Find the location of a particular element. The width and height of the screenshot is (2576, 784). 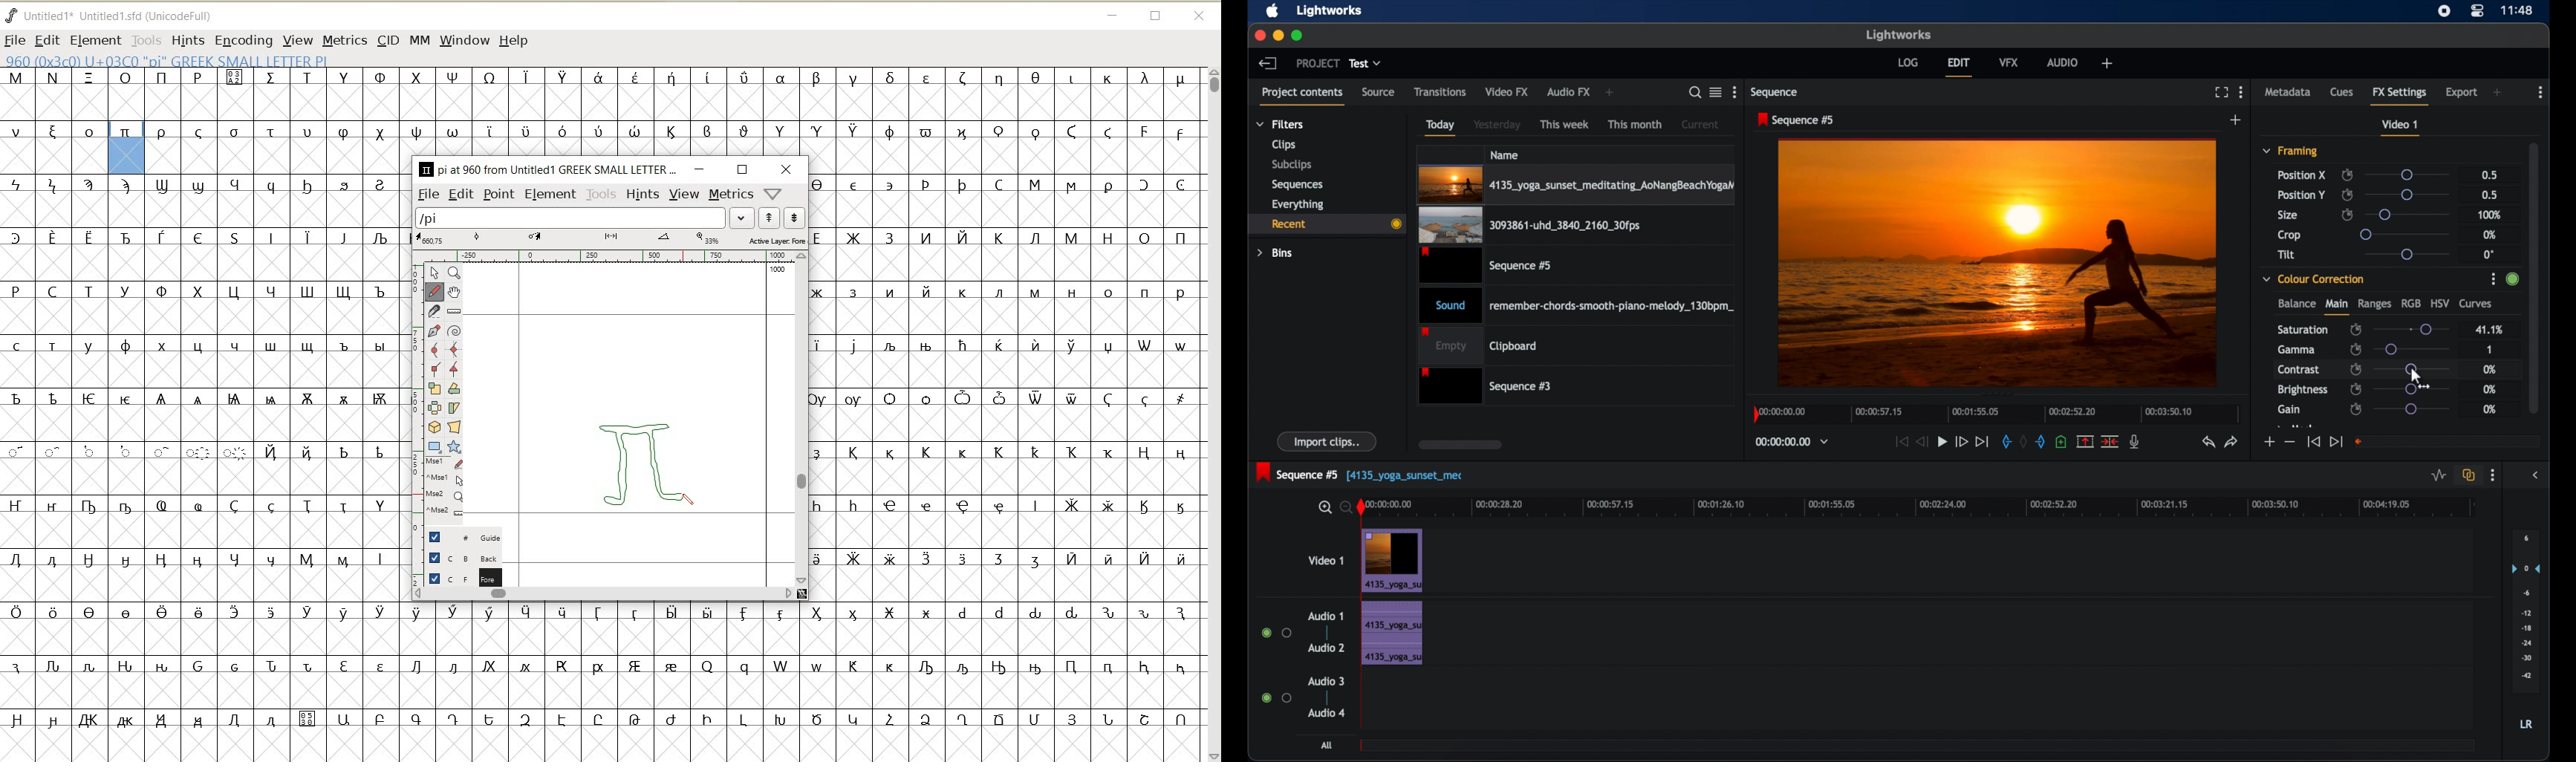

cursor is located at coordinates (2420, 380).